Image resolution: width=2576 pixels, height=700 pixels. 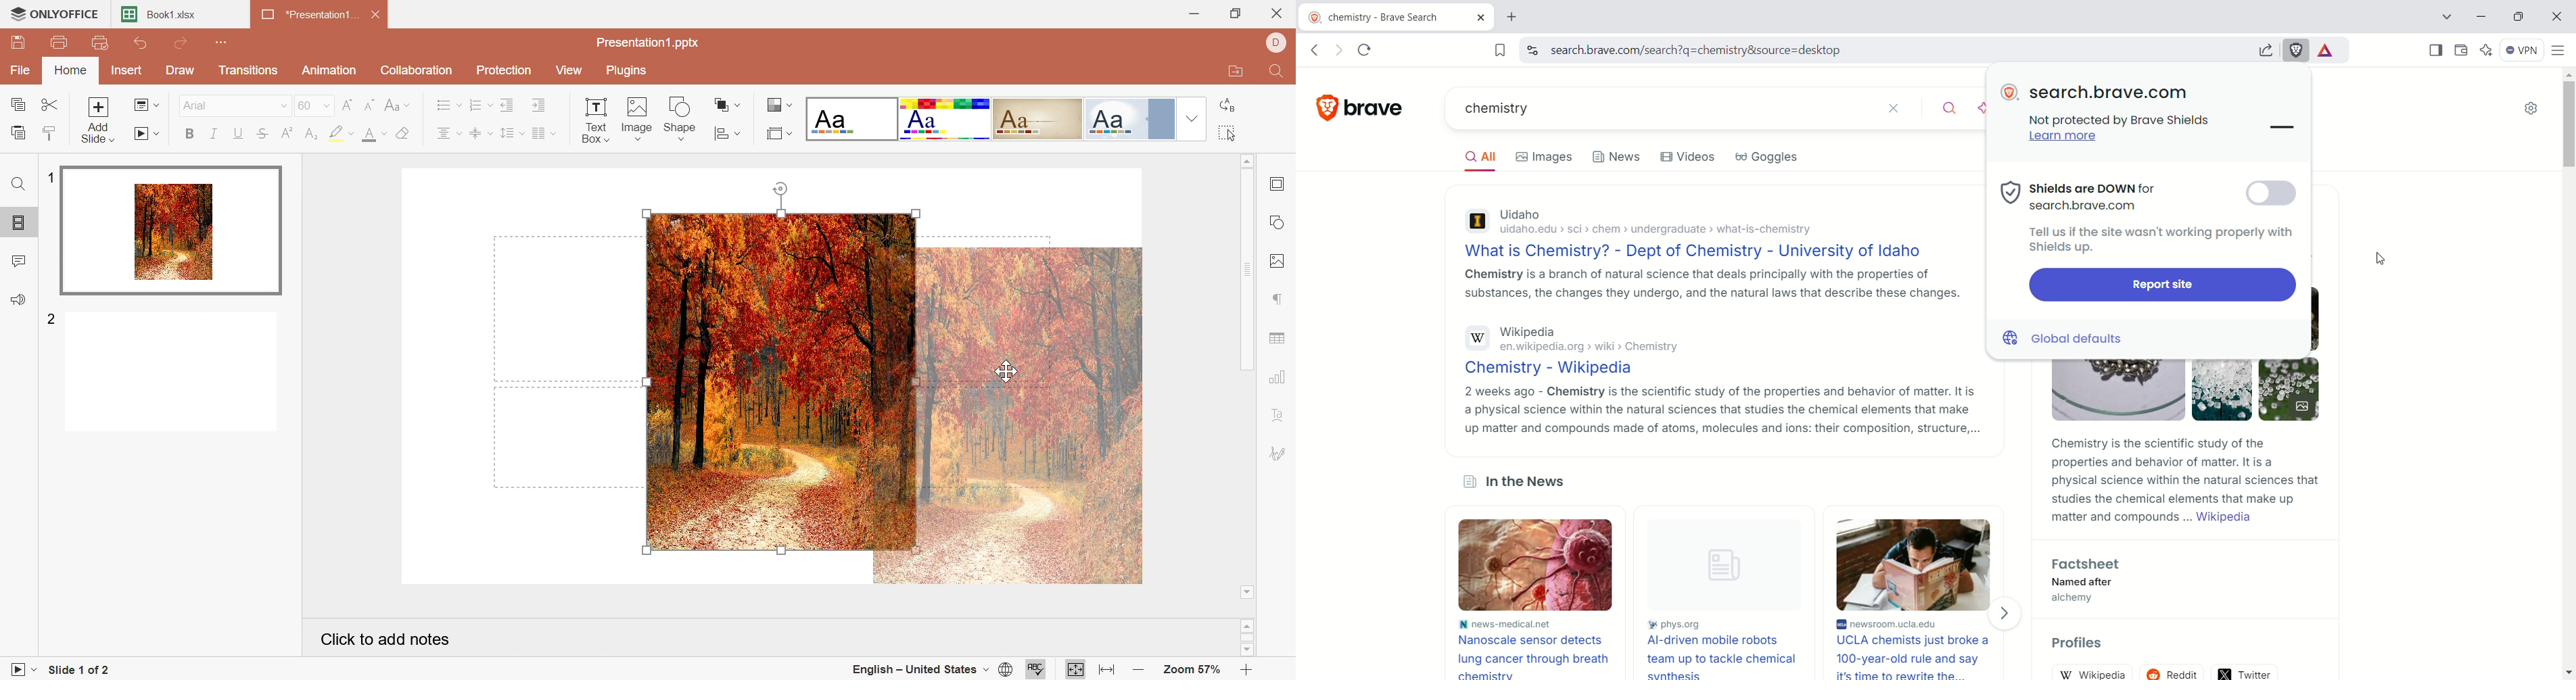 I want to click on Plugins, so click(x=630, y=71).